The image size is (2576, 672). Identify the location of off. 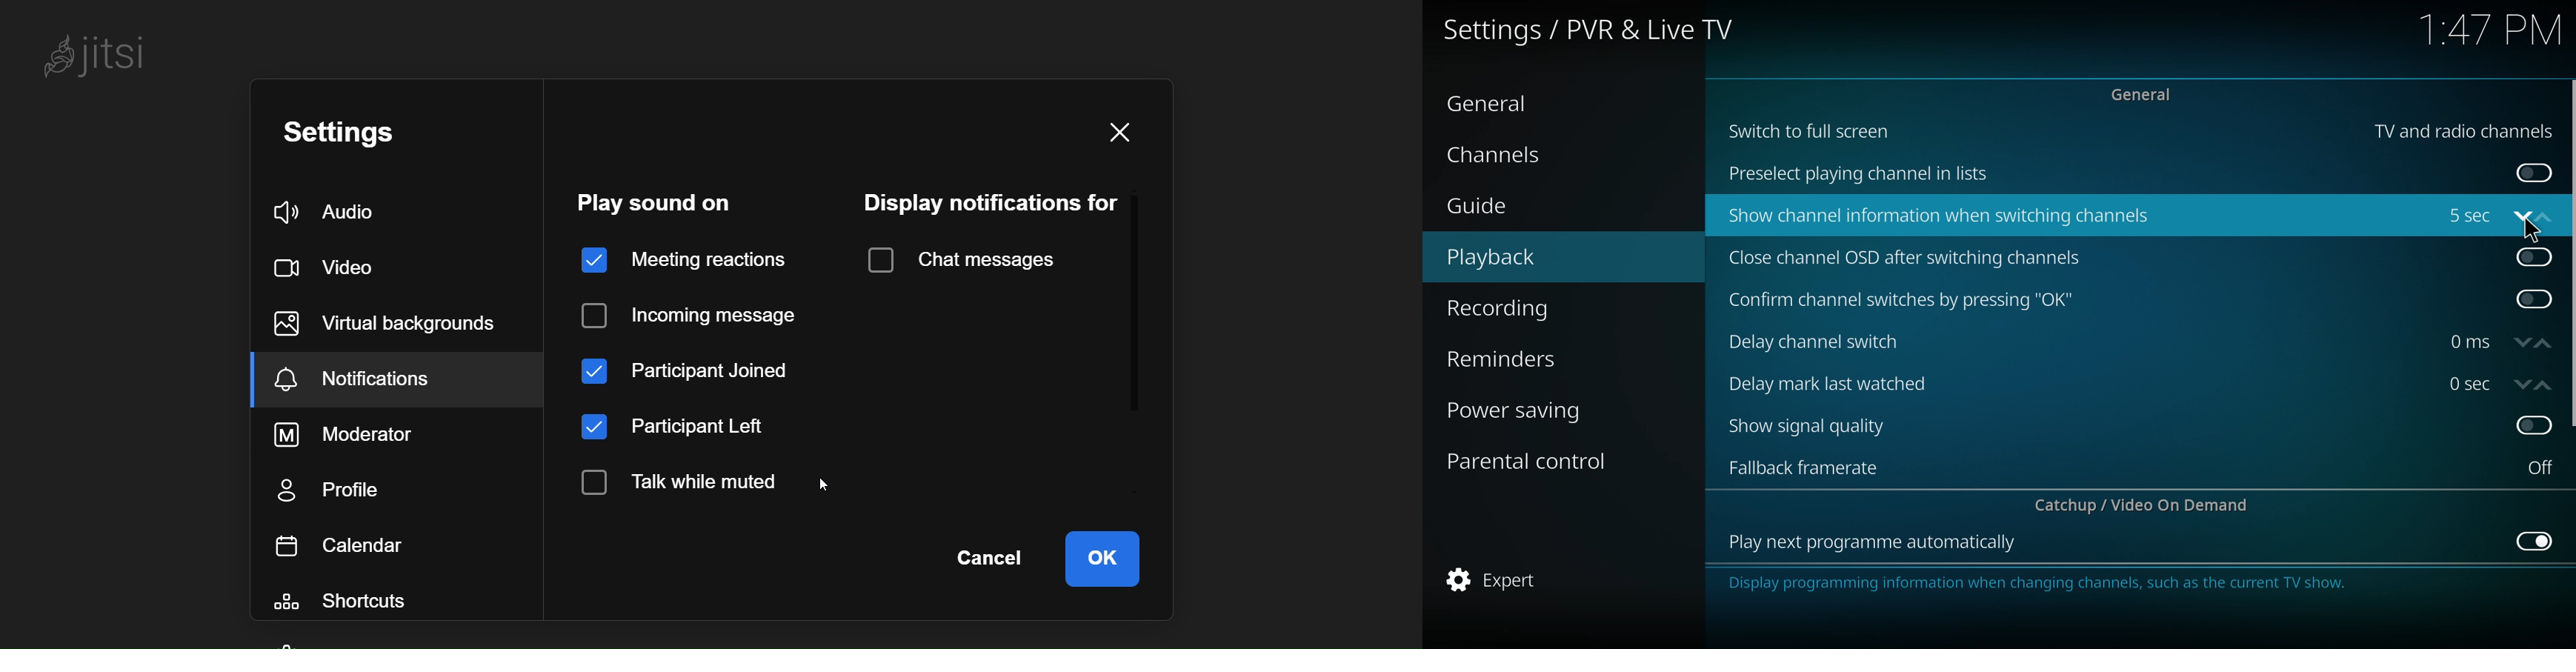
(2535, 255).